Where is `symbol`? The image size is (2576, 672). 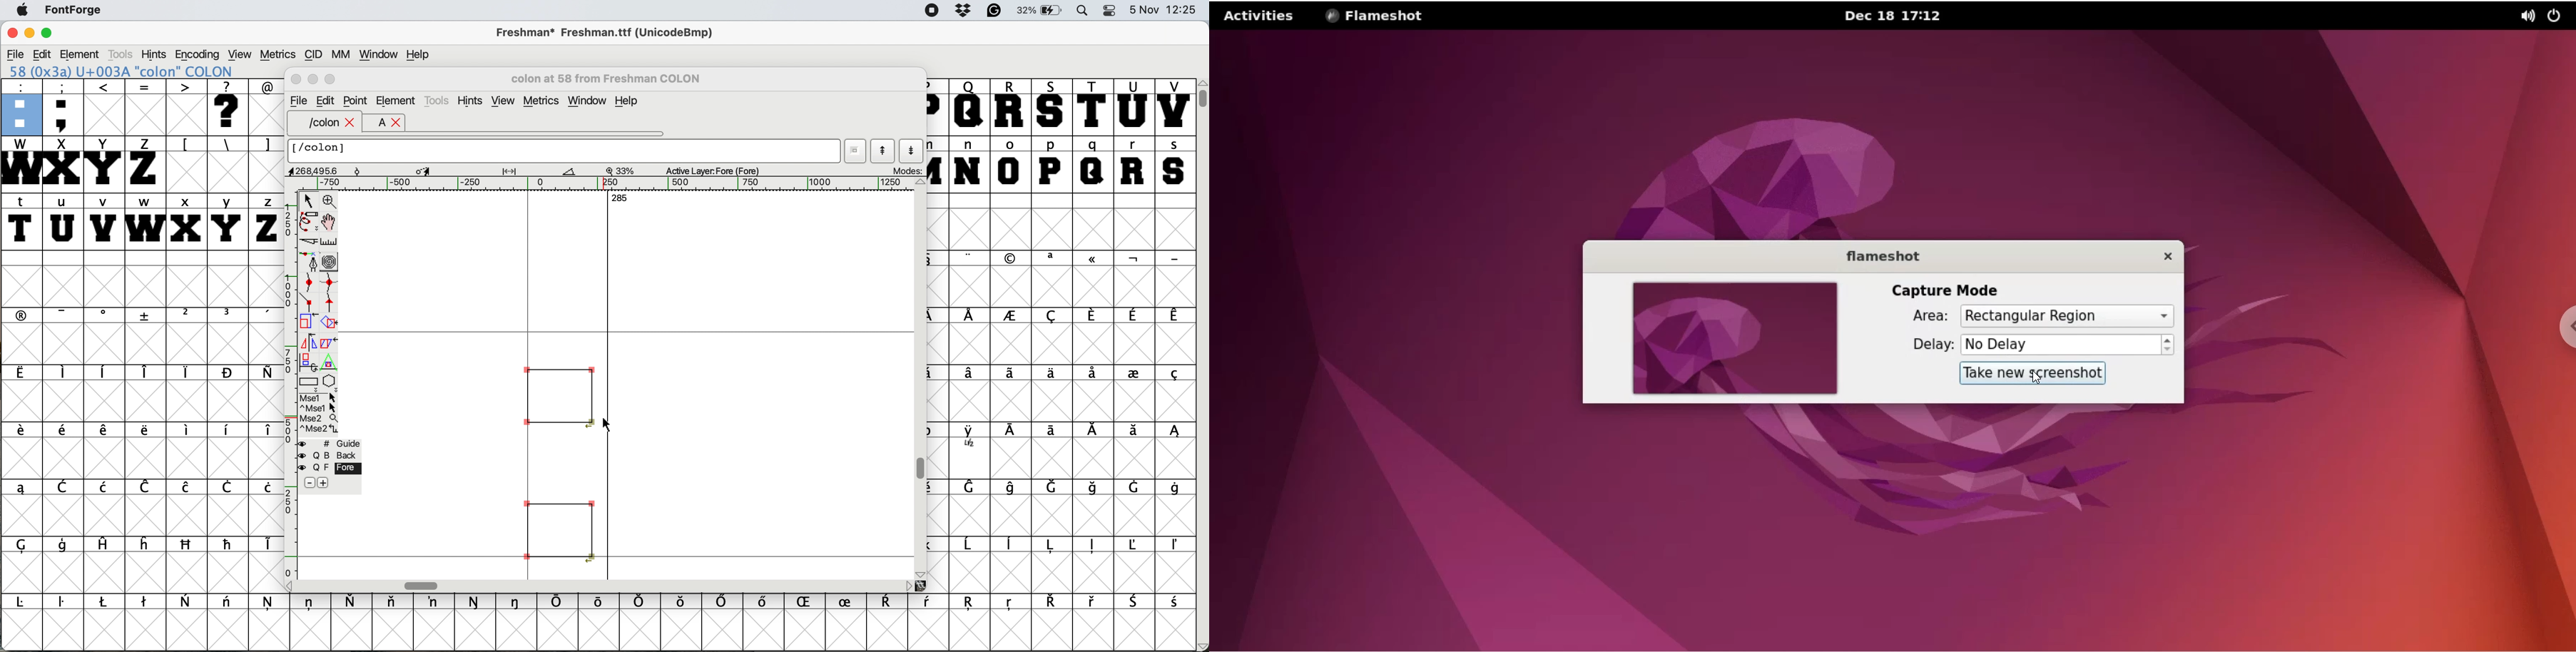
symbol is located at coordinates (850, 600).